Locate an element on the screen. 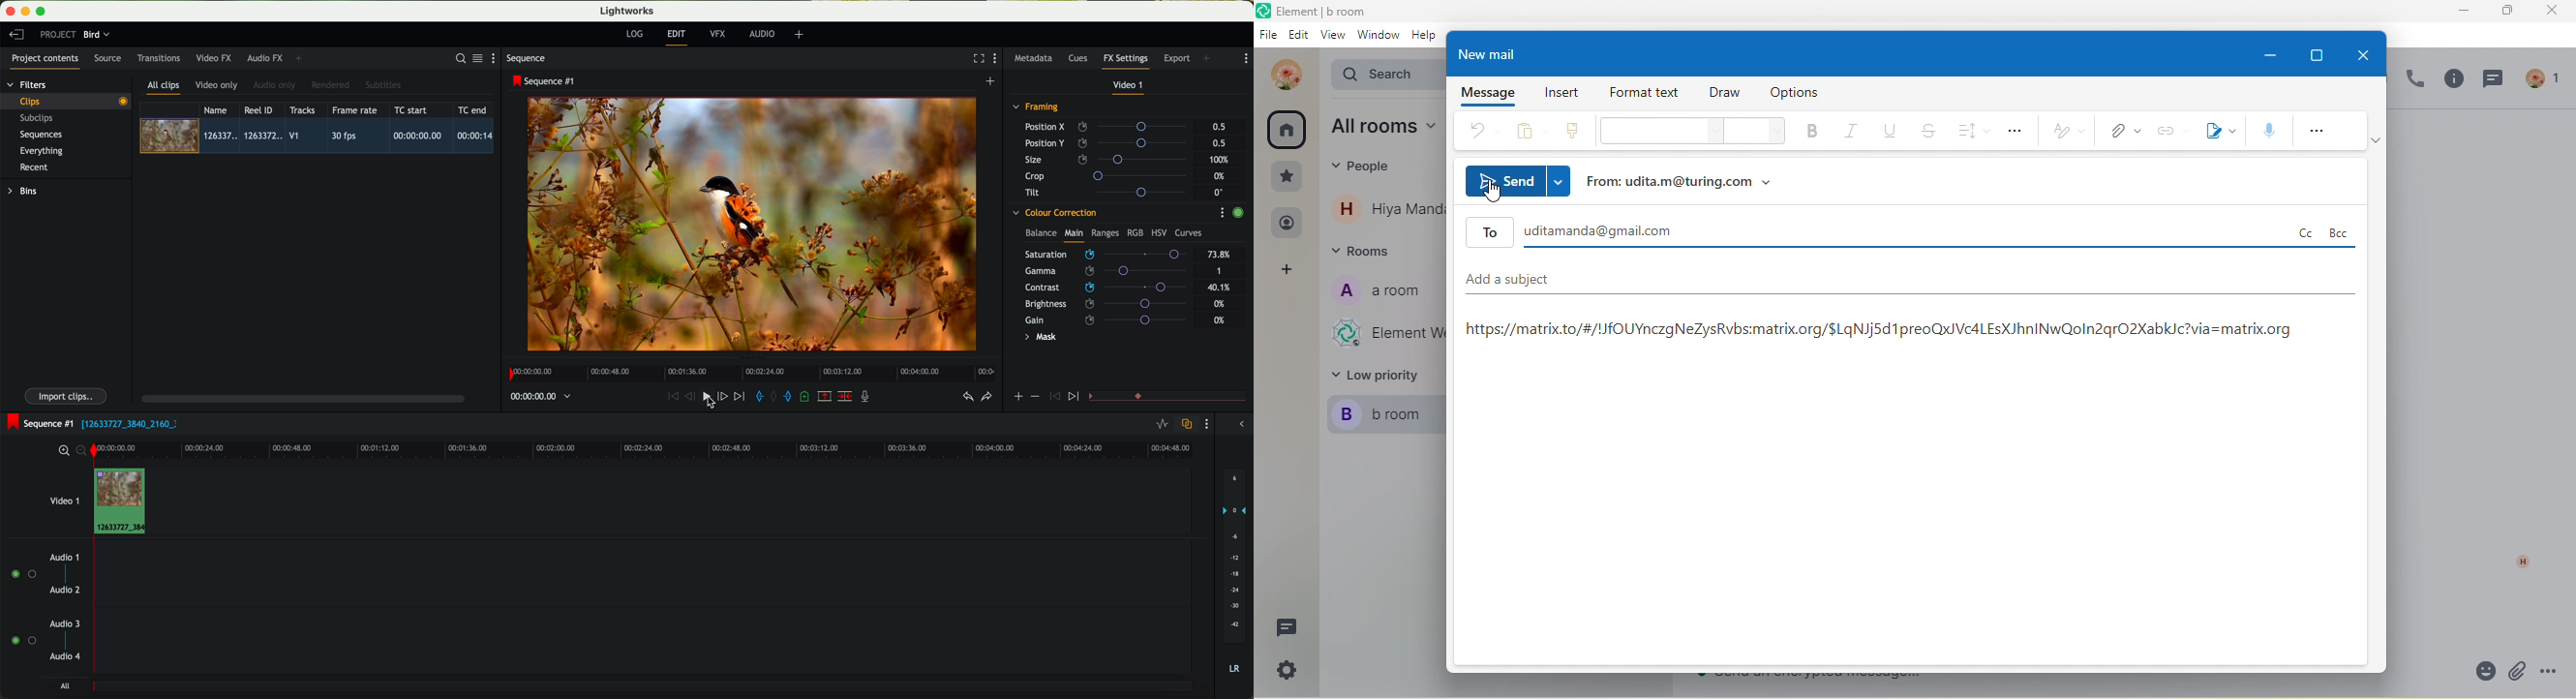 Image resolution: width=2576 pixels, height=700 pixels. scroll bar is located at coordinates (302, 398).